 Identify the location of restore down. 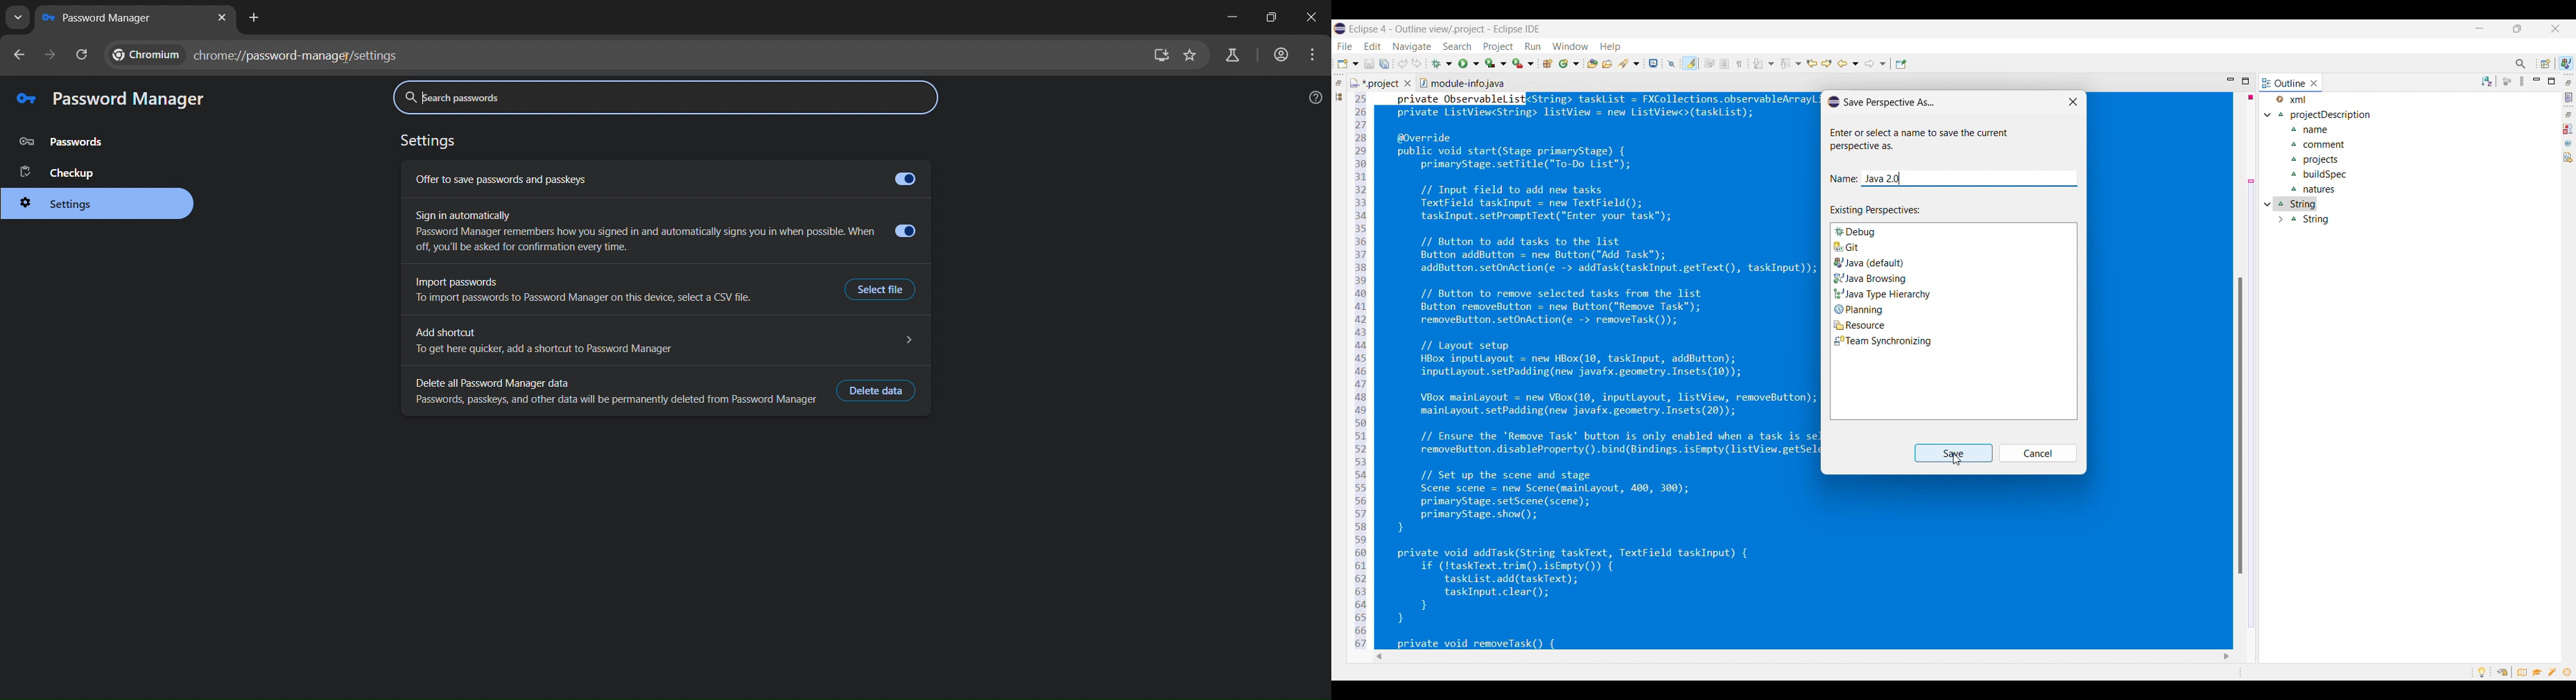
(1270, 17).